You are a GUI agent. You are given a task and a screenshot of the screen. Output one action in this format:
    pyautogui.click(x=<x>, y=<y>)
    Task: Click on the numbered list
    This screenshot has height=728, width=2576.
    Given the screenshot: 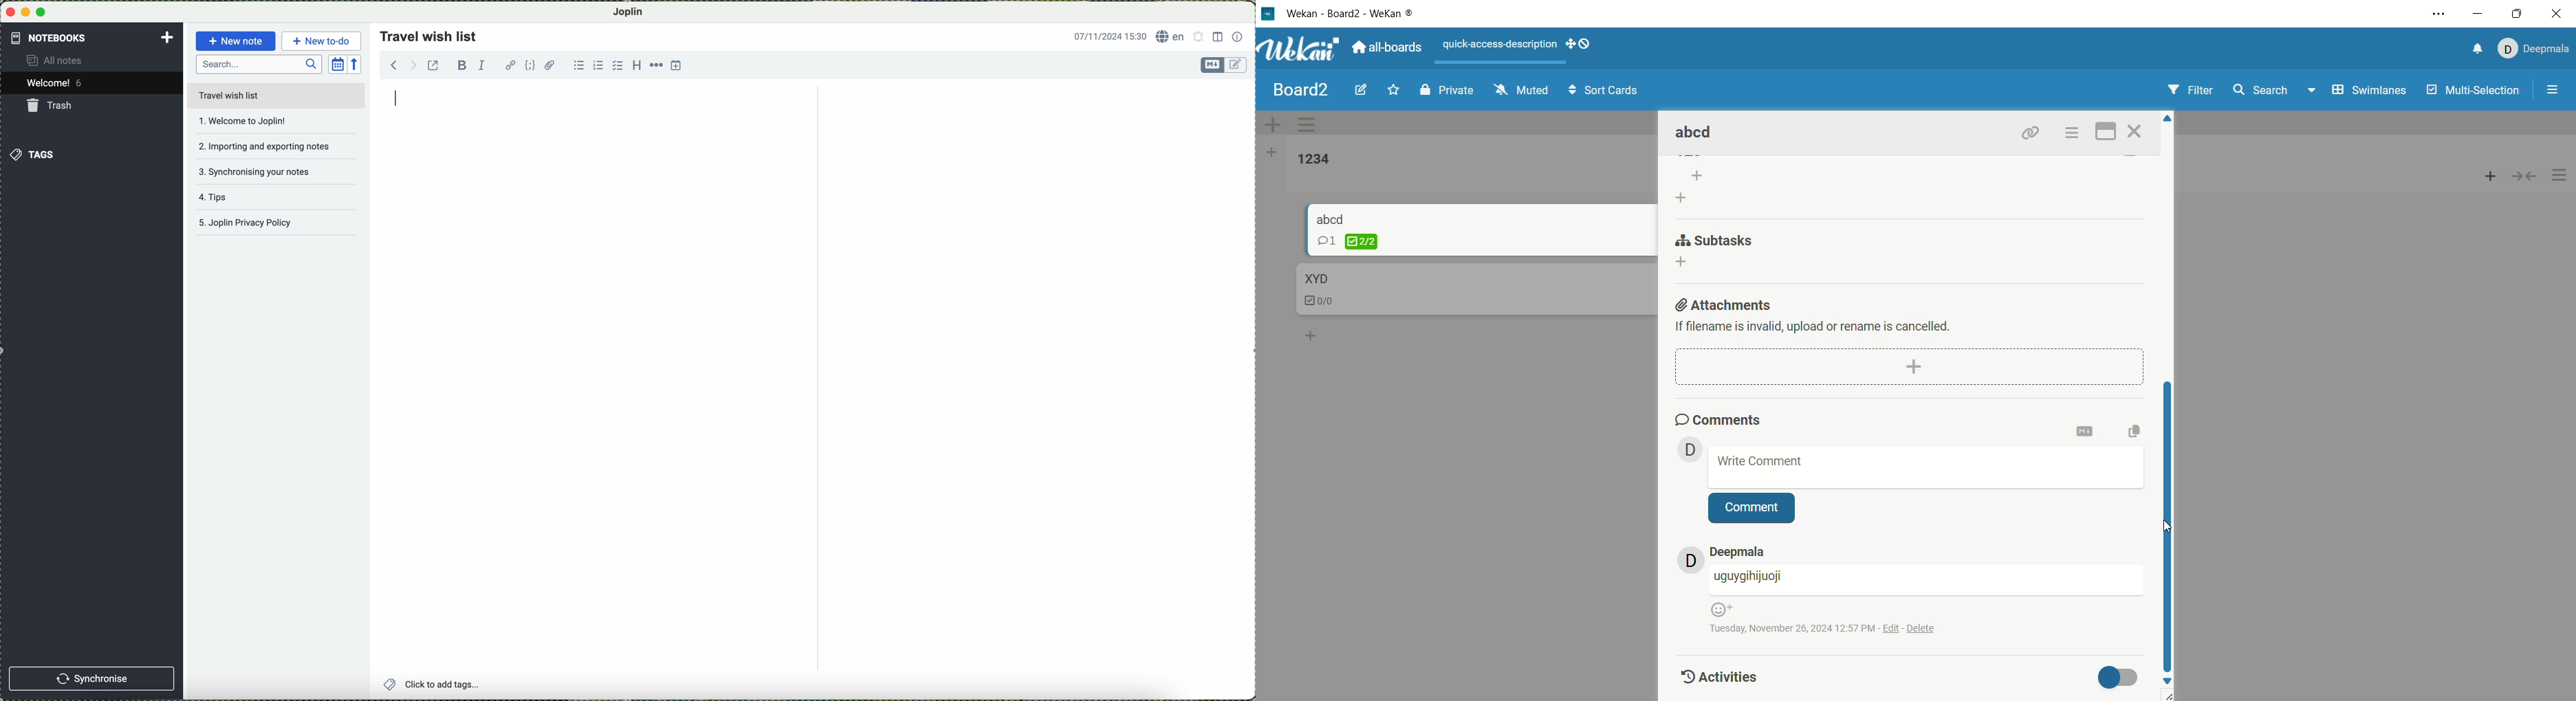 What is the action you would take?
    pyautogui.click(x=598, y=65)
    